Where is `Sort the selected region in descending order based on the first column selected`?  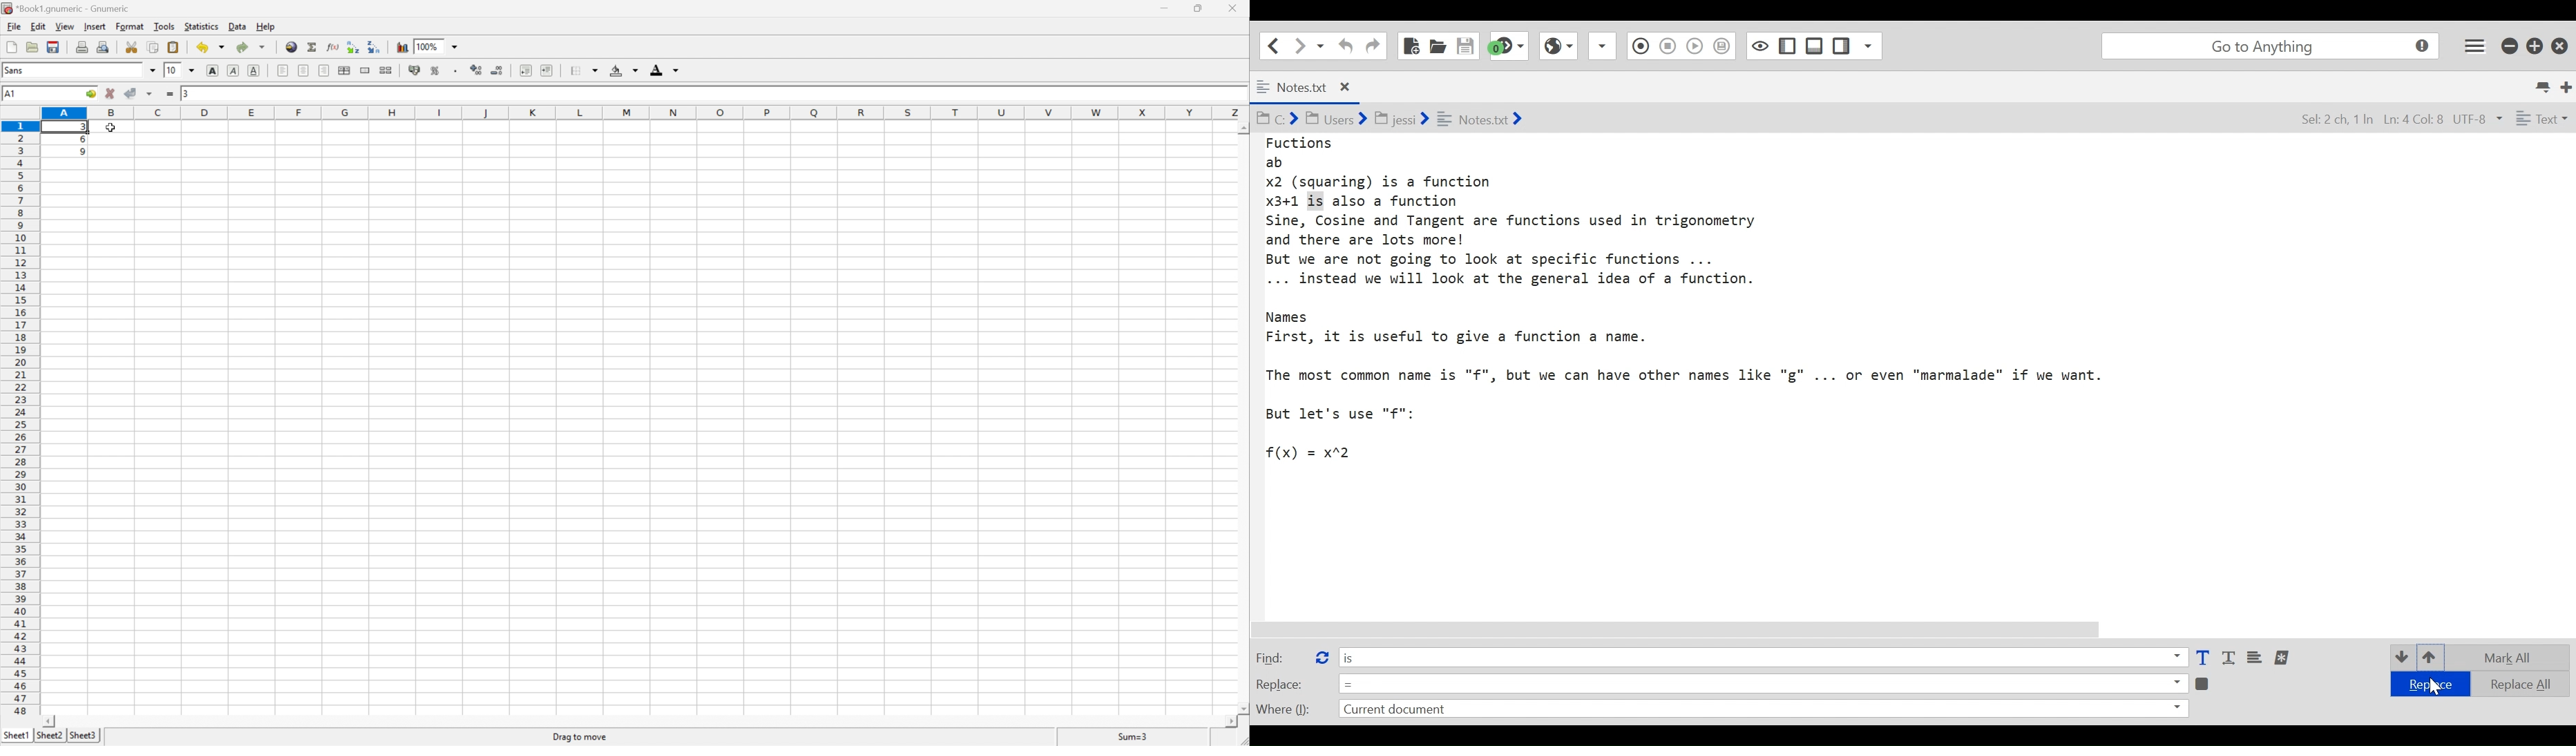 Sort the selected region in descending order based on the first column selected is located at coordinates (374, 47).